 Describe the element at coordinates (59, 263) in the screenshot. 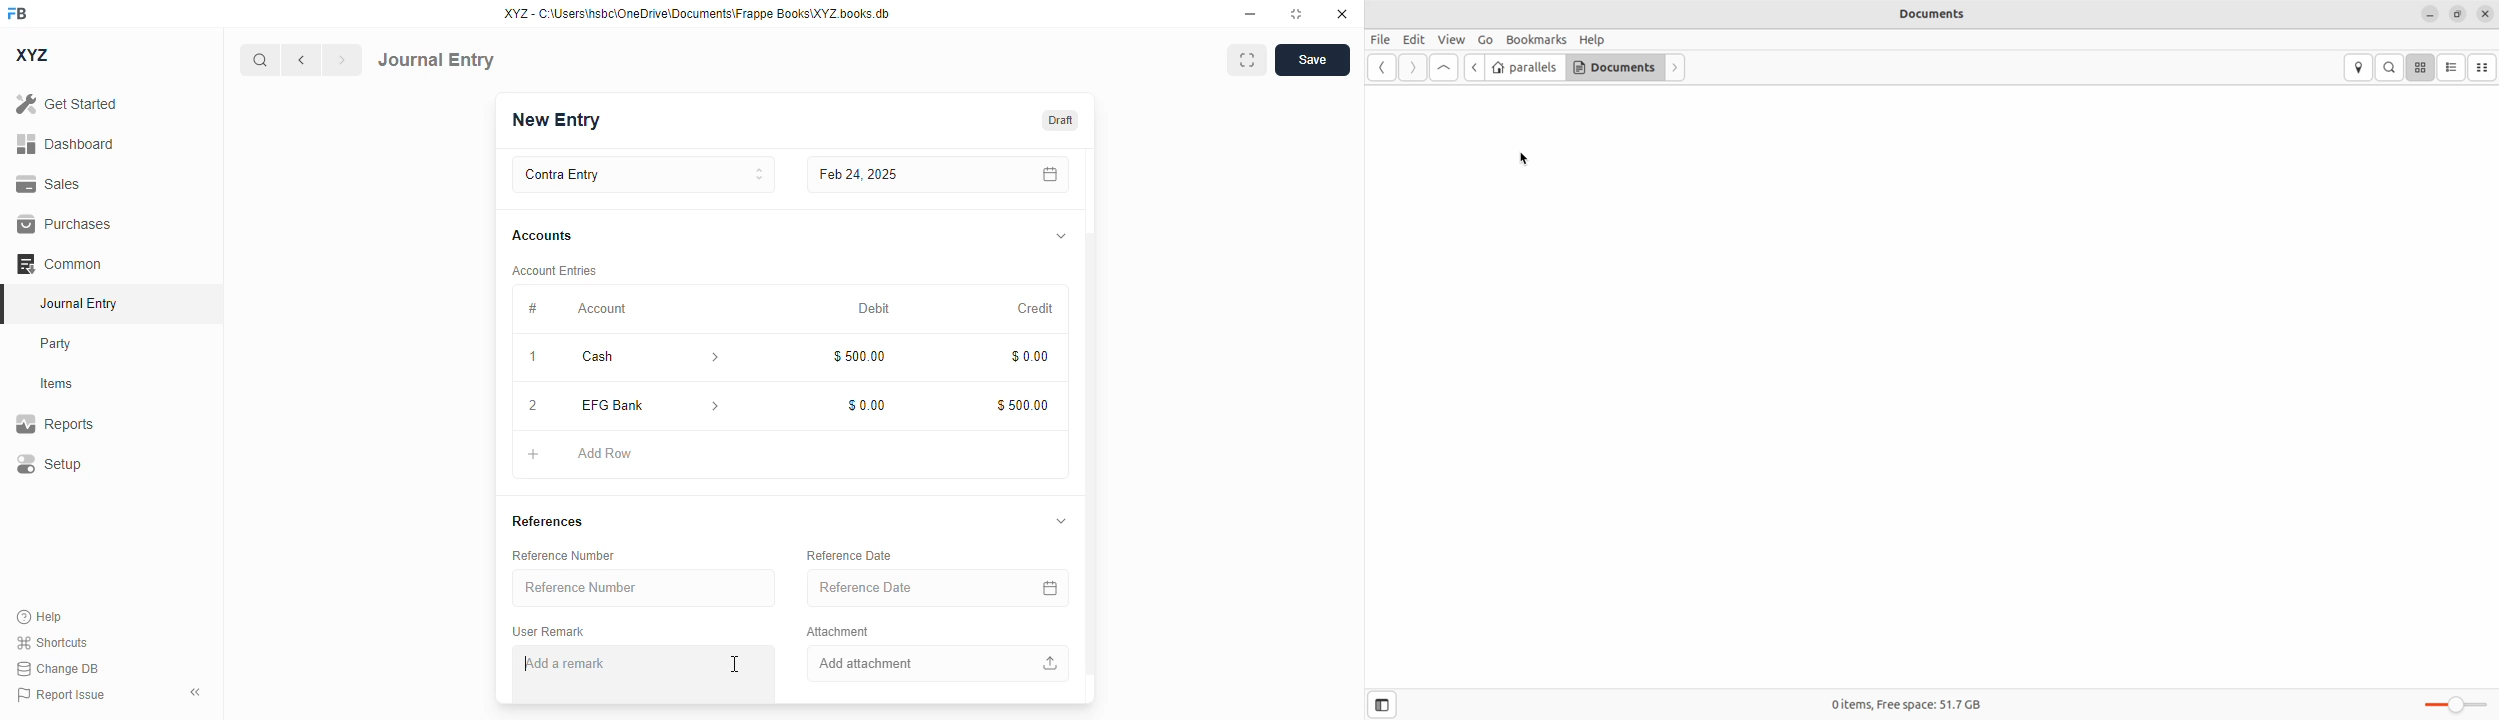

I see `common` at that location.